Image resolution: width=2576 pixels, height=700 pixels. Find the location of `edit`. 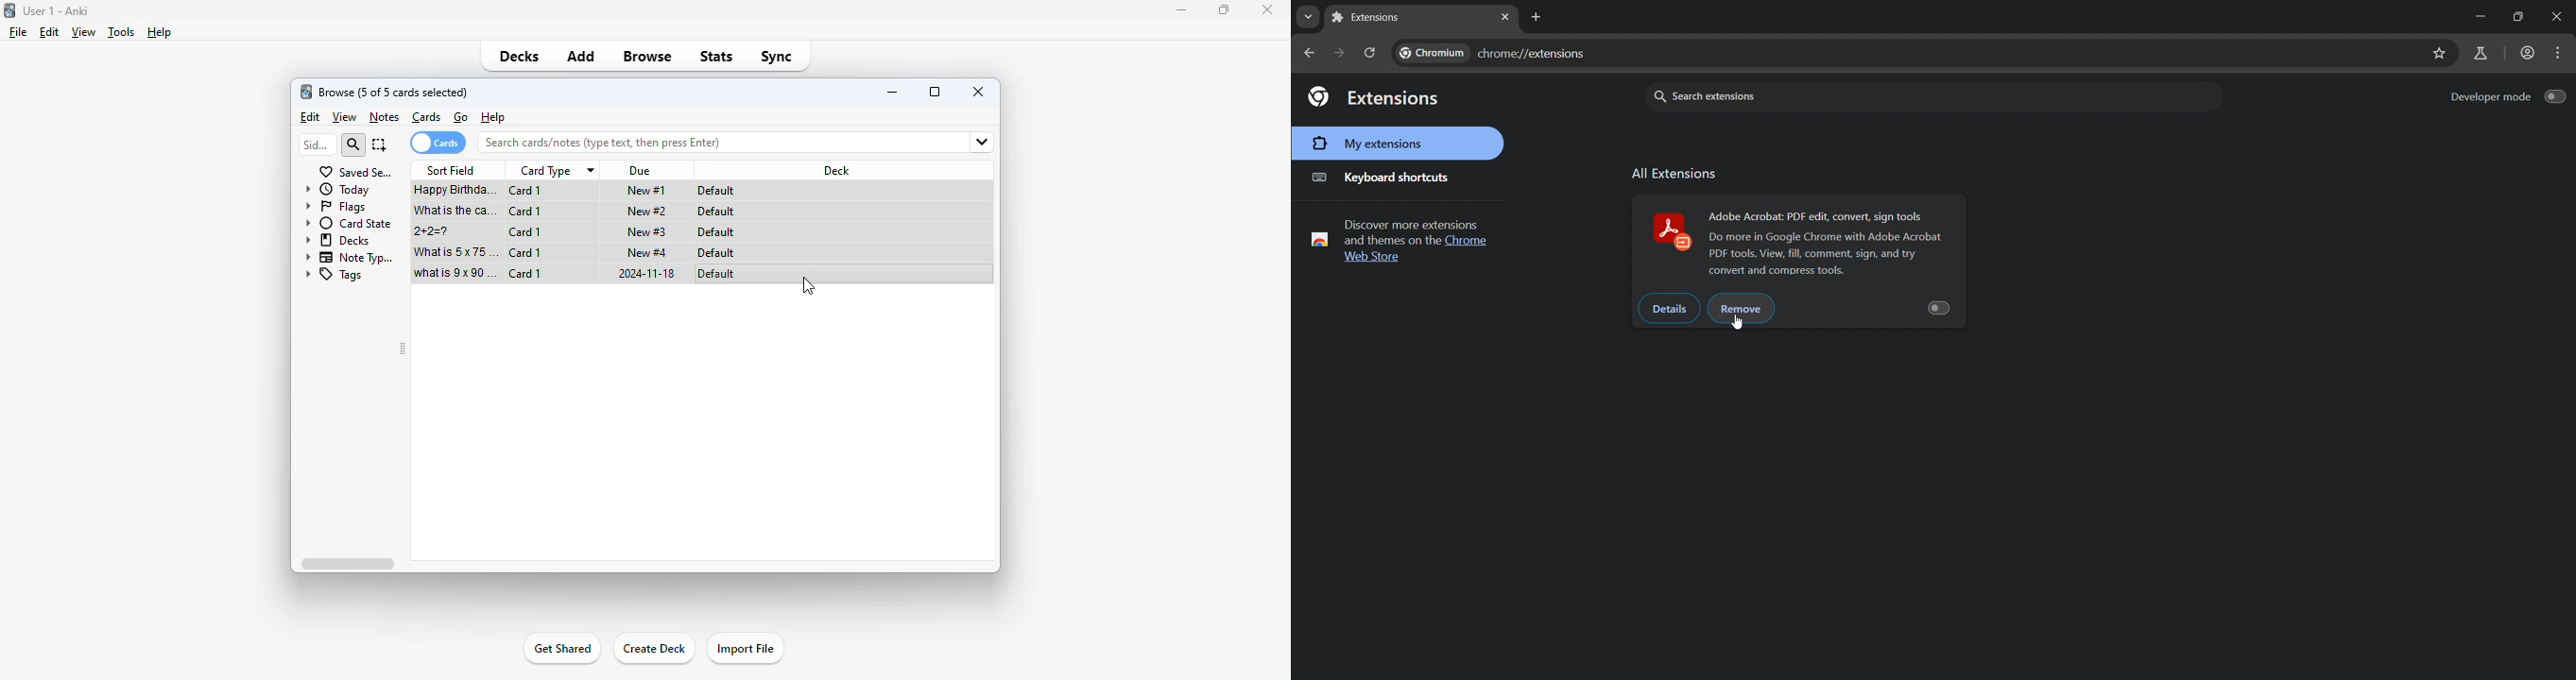

edit is located at coordinates (50, 32).